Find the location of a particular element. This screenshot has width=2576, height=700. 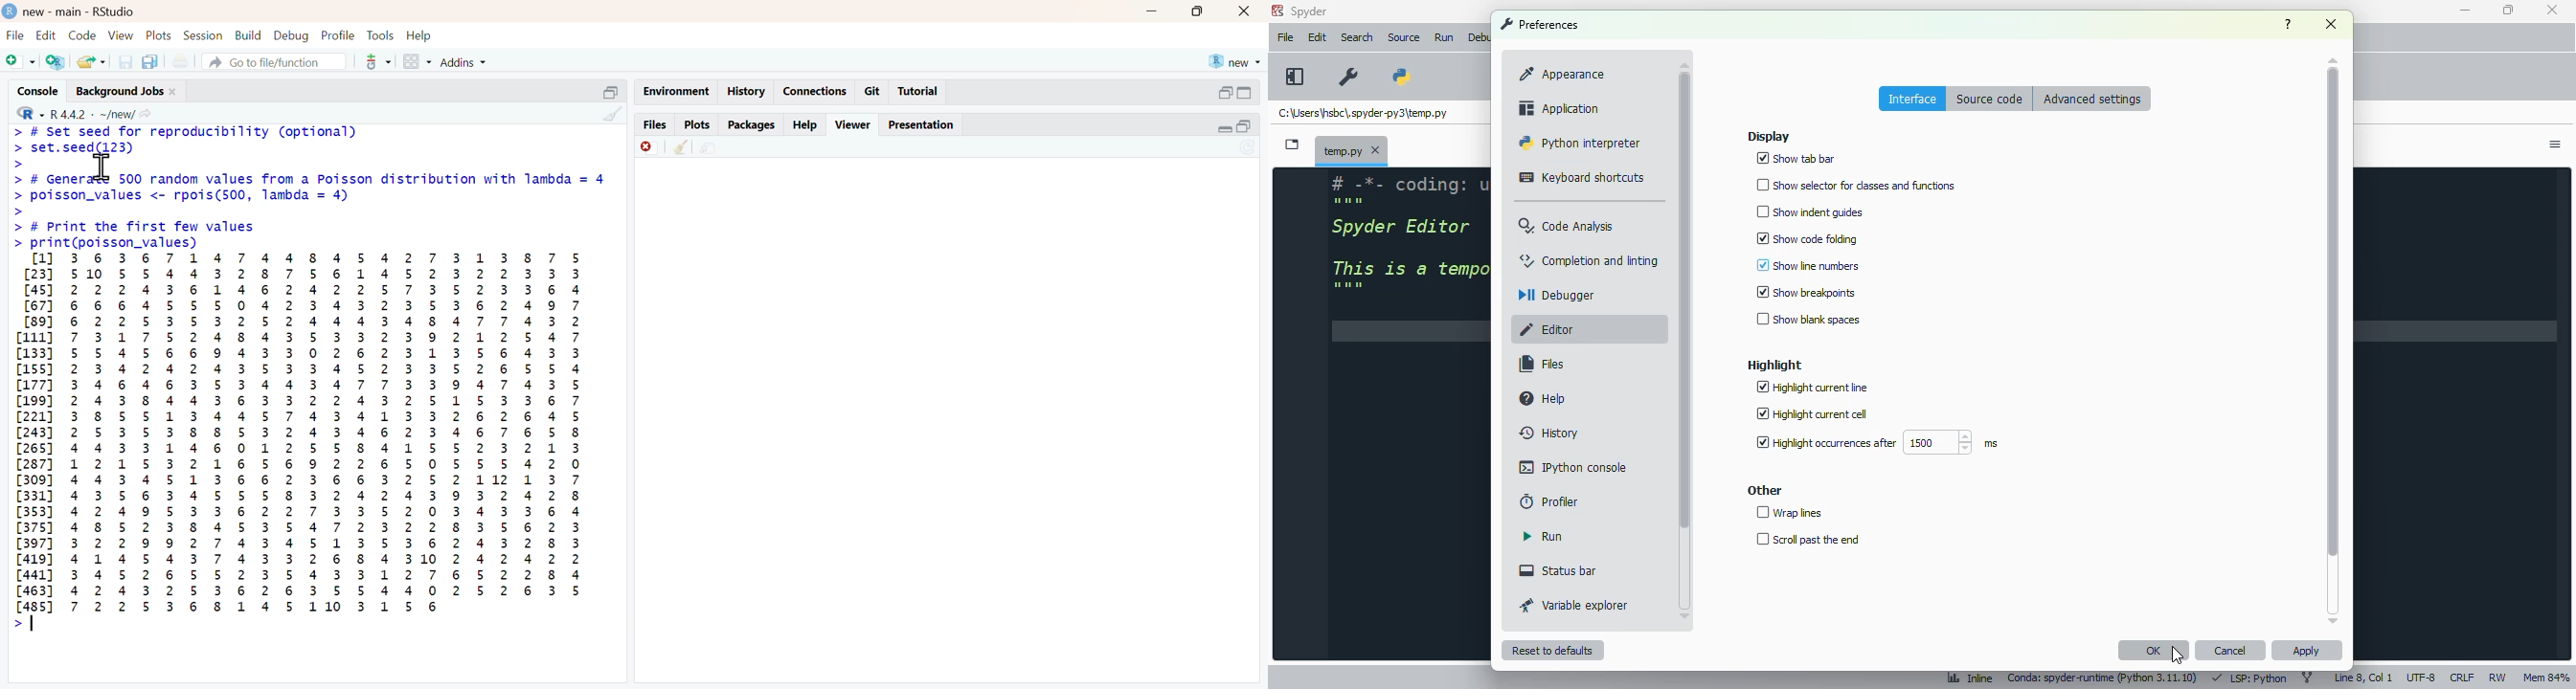

CRLF is located at coordinates (2462, 677).